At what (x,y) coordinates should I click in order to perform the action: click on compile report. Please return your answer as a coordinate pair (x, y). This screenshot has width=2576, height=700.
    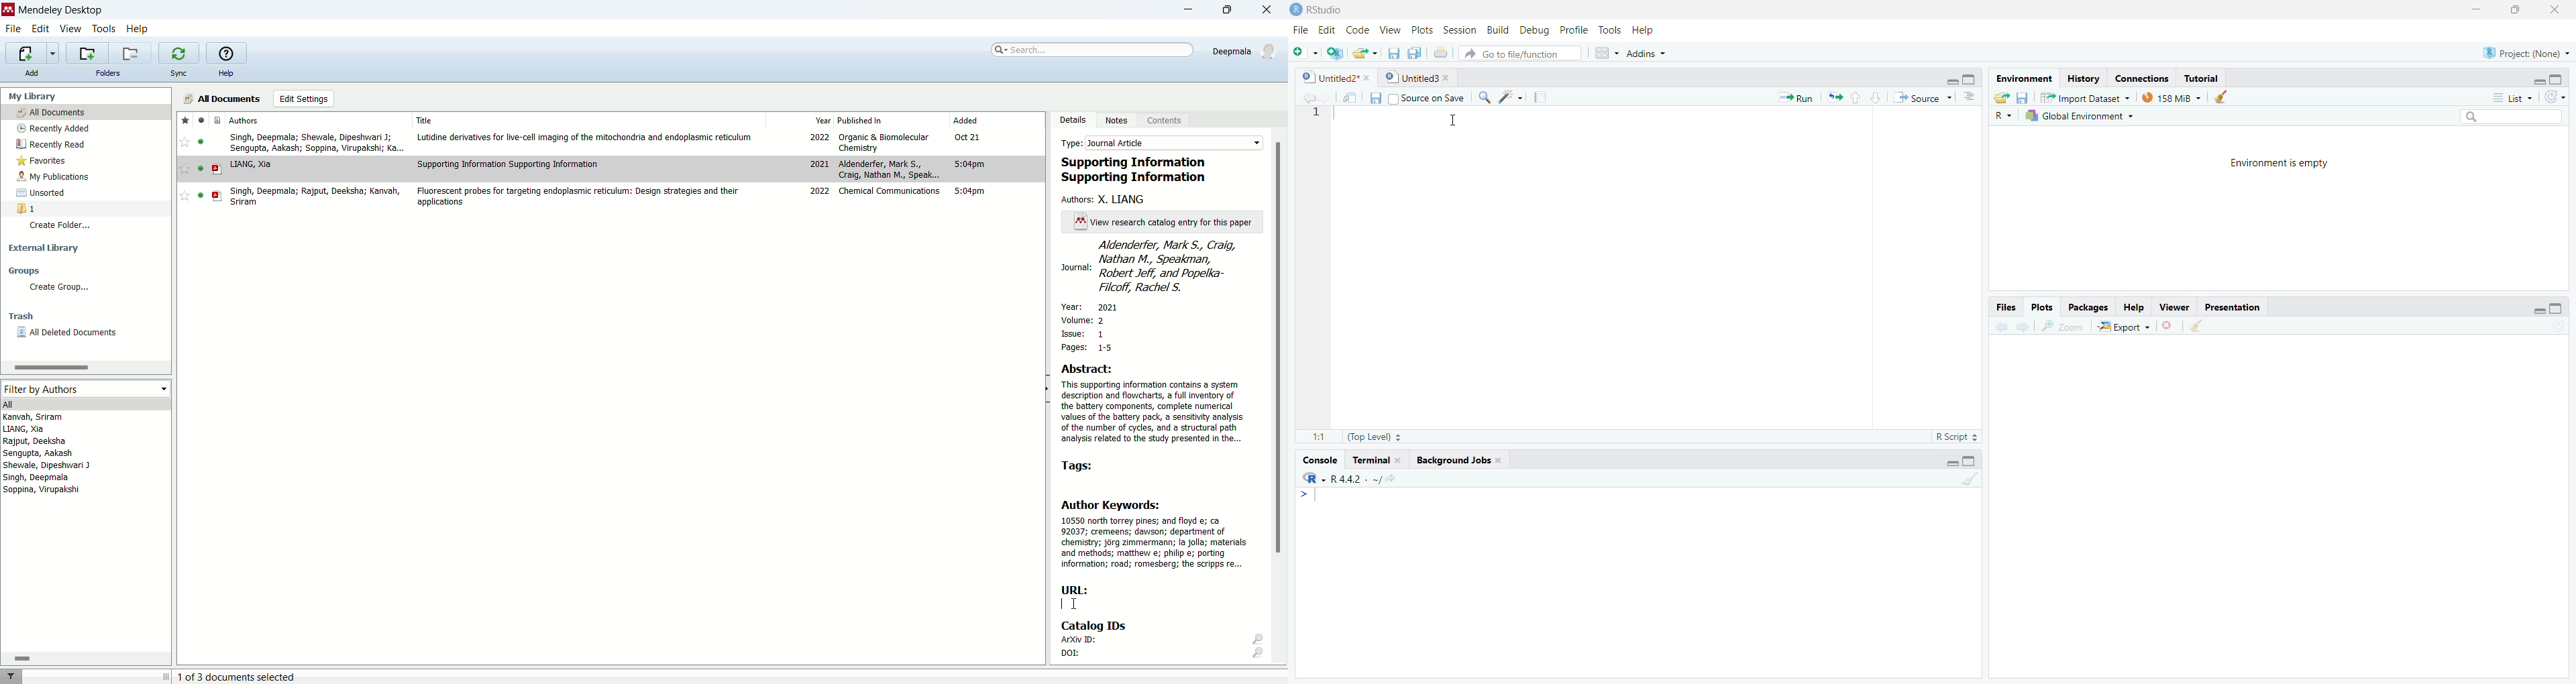
    Looking at the image, I should click on (1534, 95).